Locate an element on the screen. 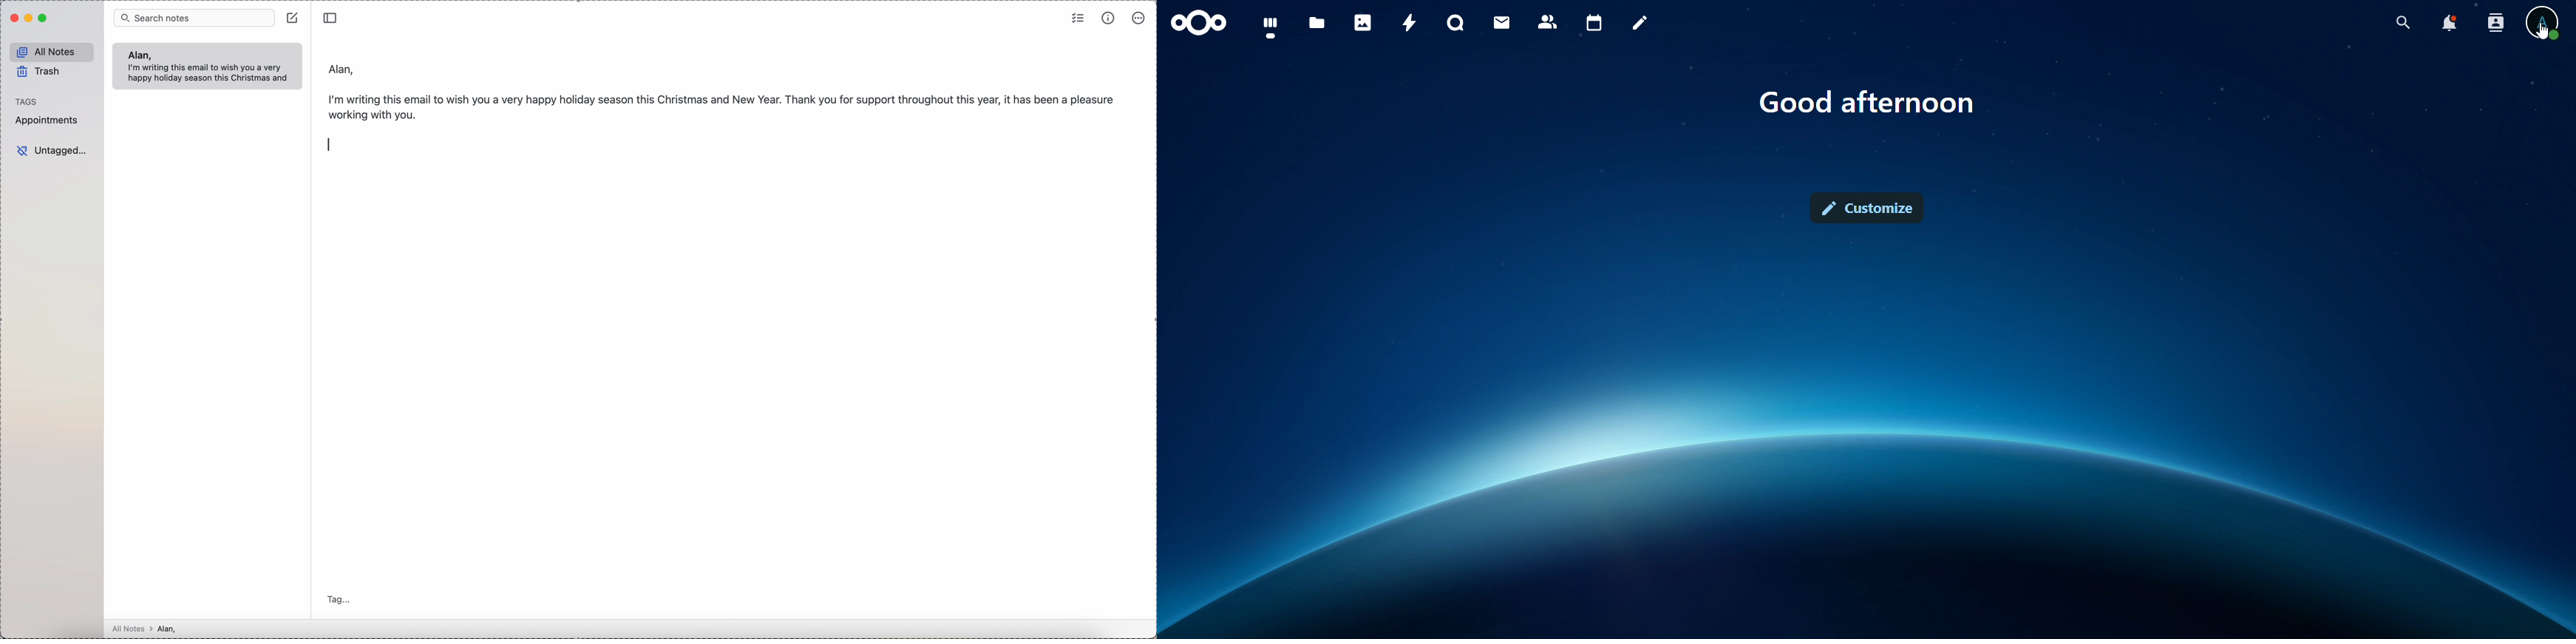 This screenshot has width=2576, height=644. metrics is located at coordinates (1109, 18).